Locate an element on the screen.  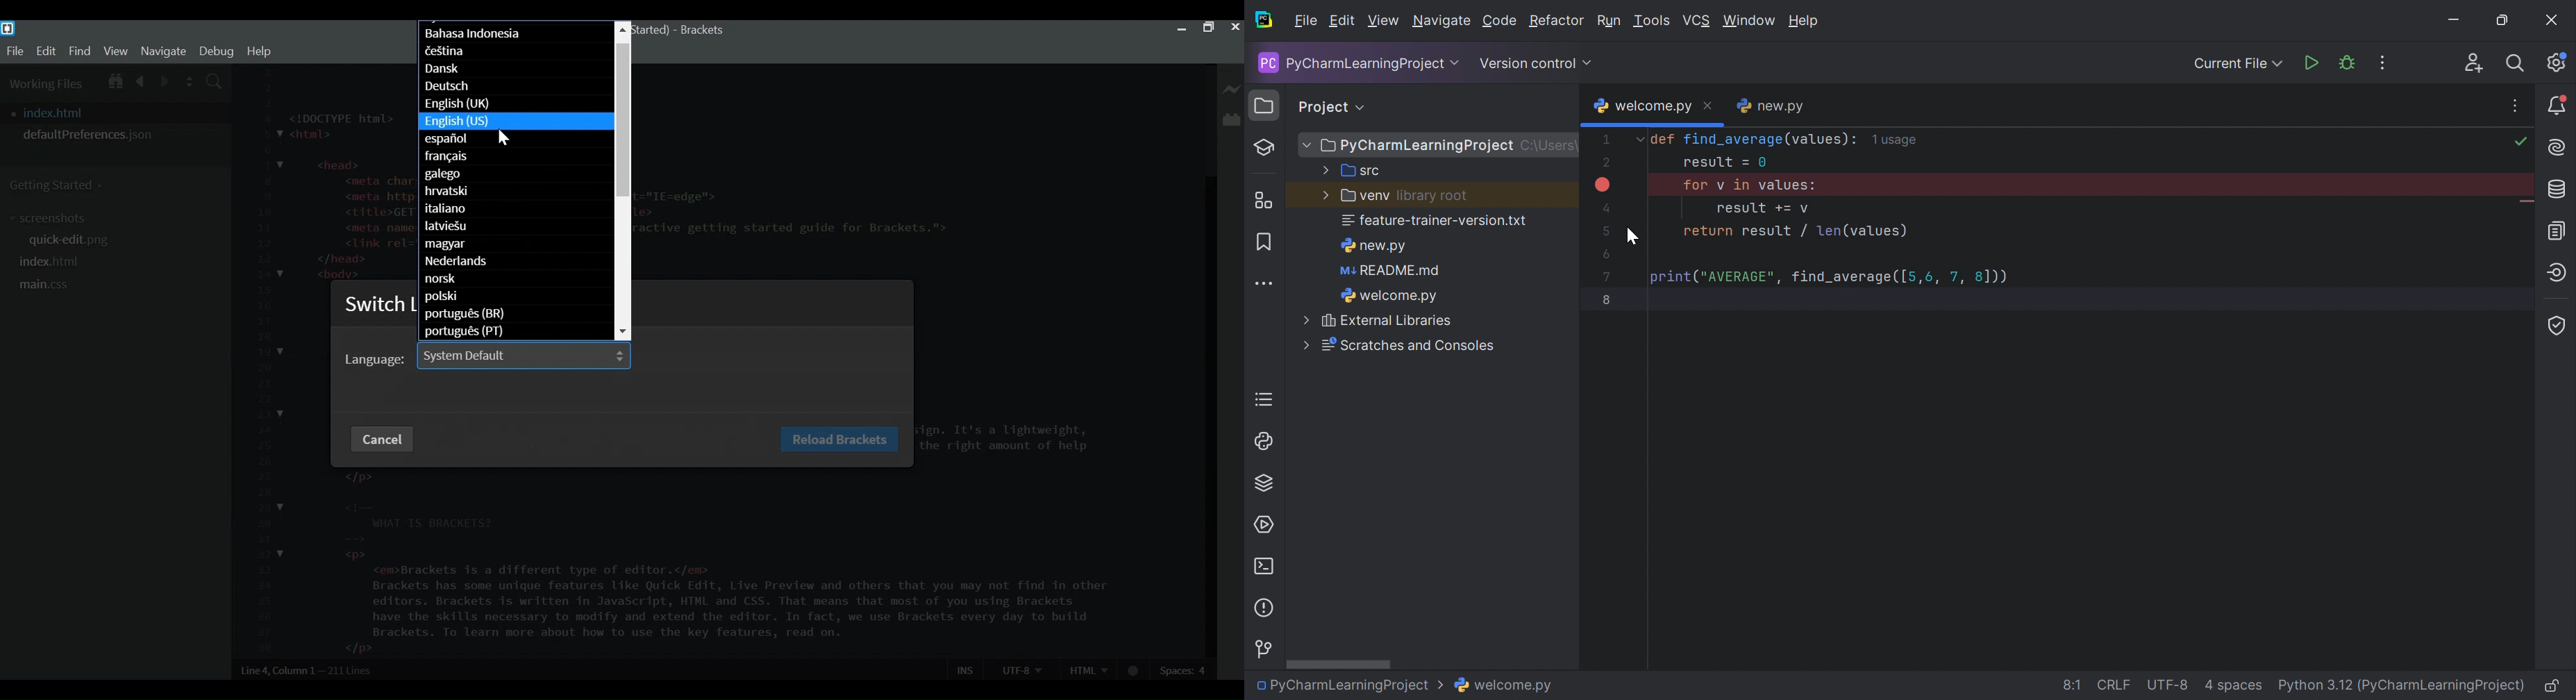
System Default is located at coordinates (524, 356).